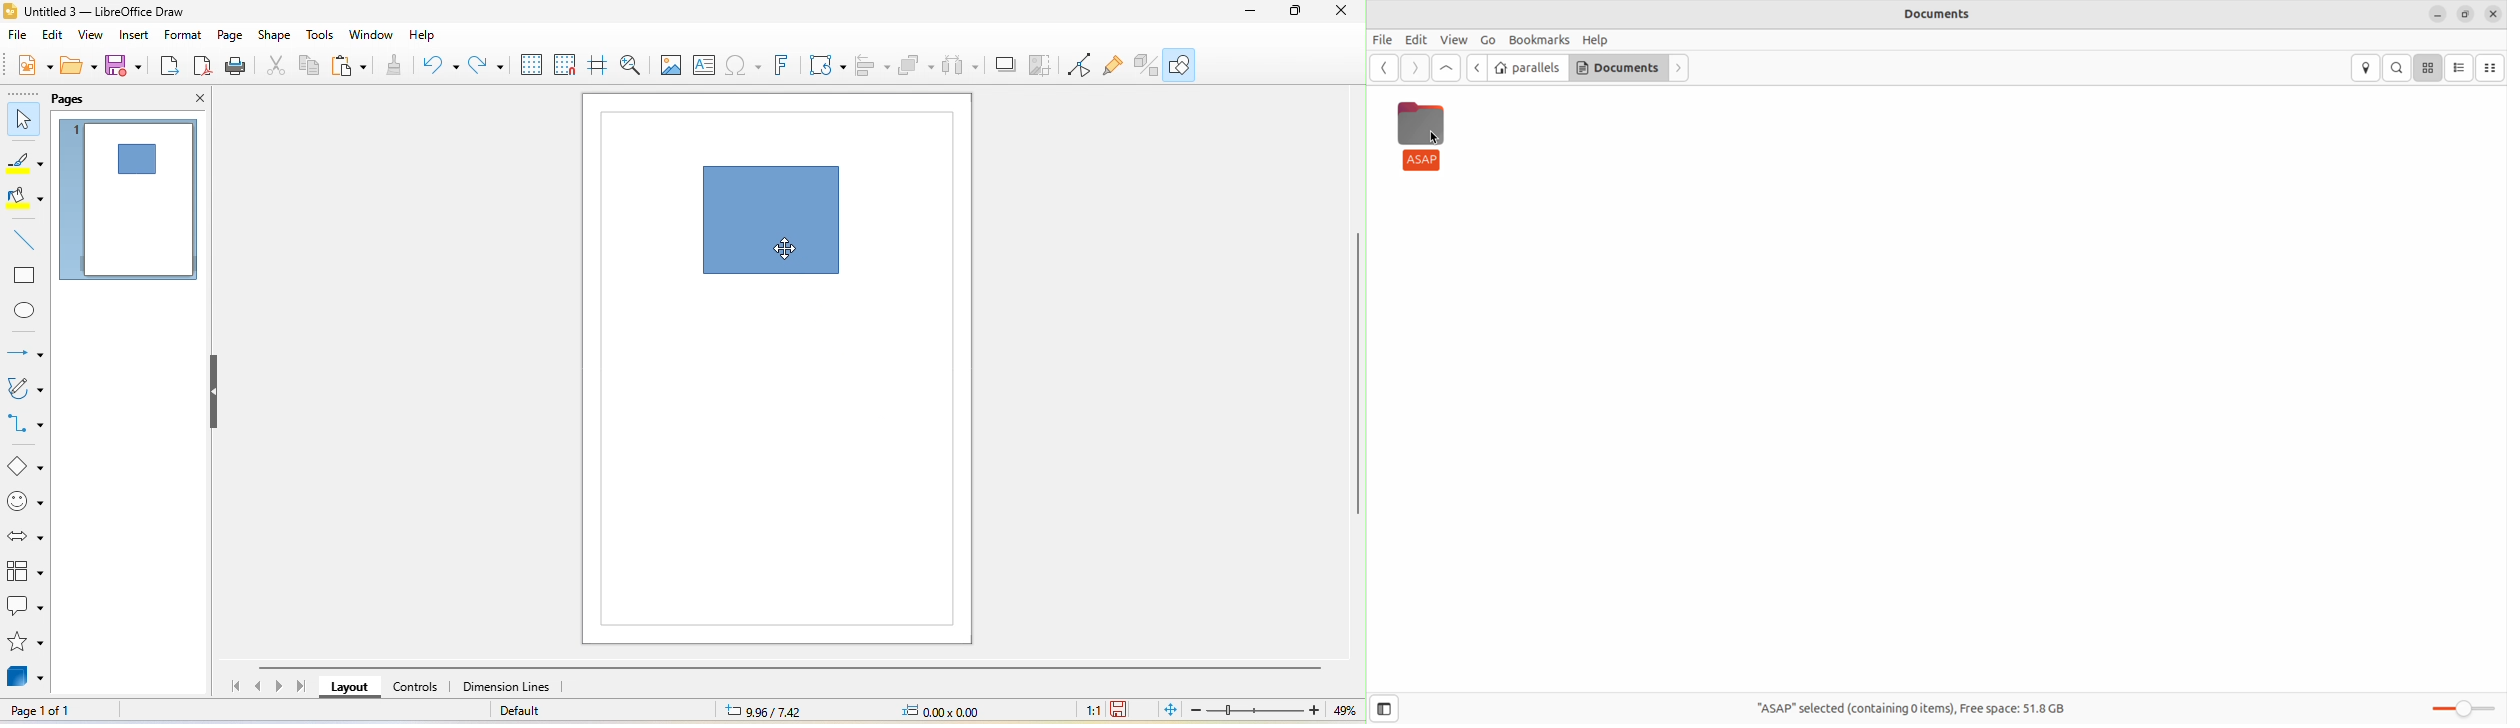 The width and height of the screenshot is (2520, 728). Describe the element at coordinates (1916, 704) in the screenshot. I see `"ASAP" selected(containing 0 items), Free space: 51.8 GB` at that location.